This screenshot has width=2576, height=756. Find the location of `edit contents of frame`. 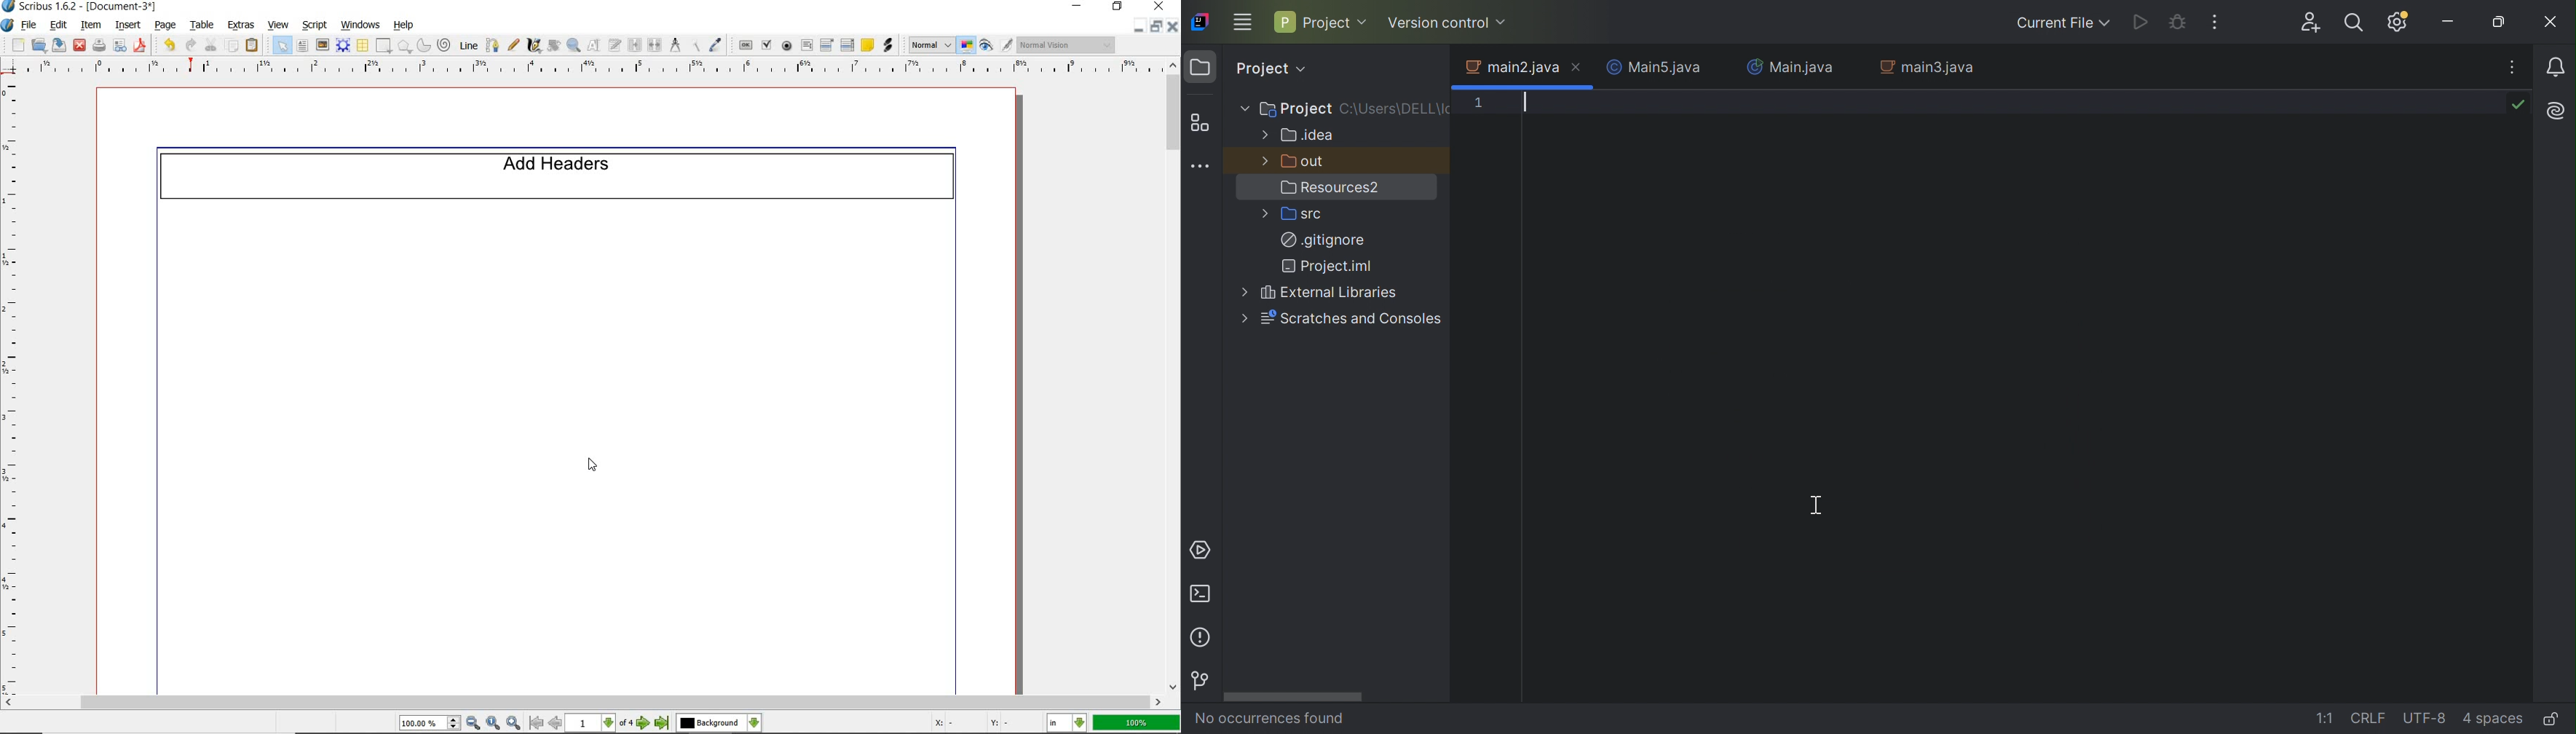

edit contents of frame is located at coordinates (593, 46).